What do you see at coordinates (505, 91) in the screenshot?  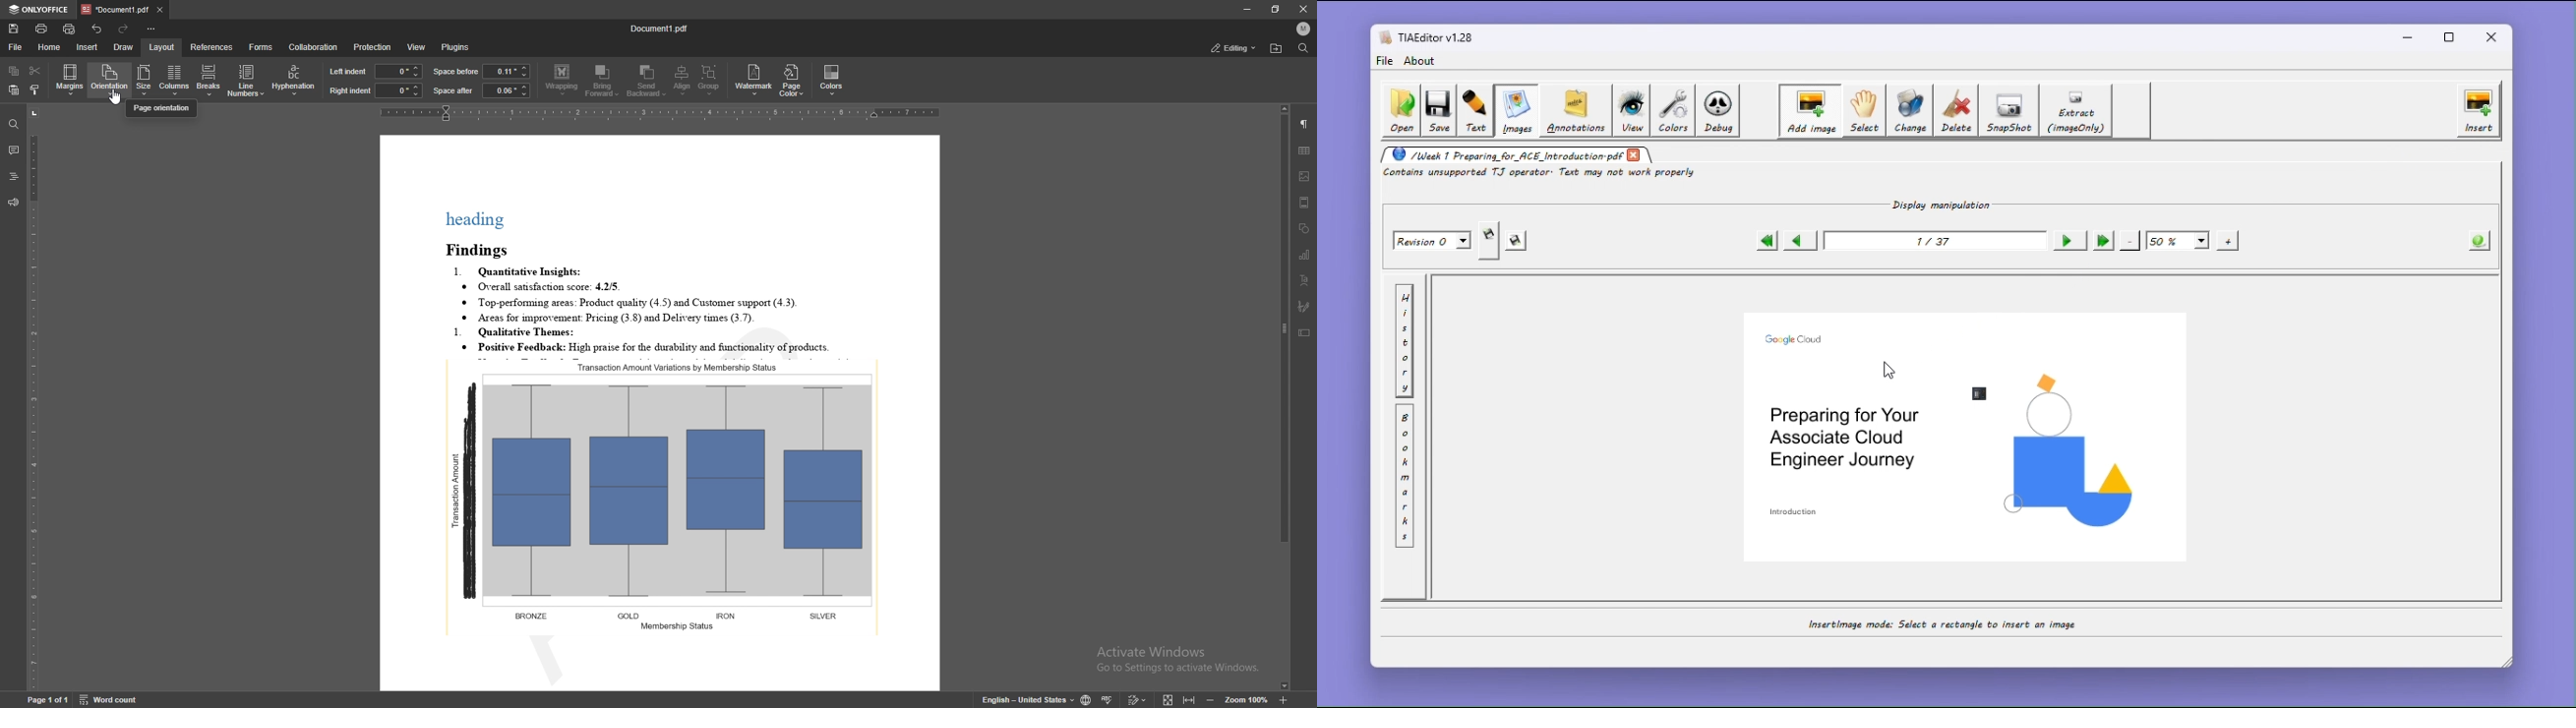 I see `input space after` at bounding box center [505, 91].